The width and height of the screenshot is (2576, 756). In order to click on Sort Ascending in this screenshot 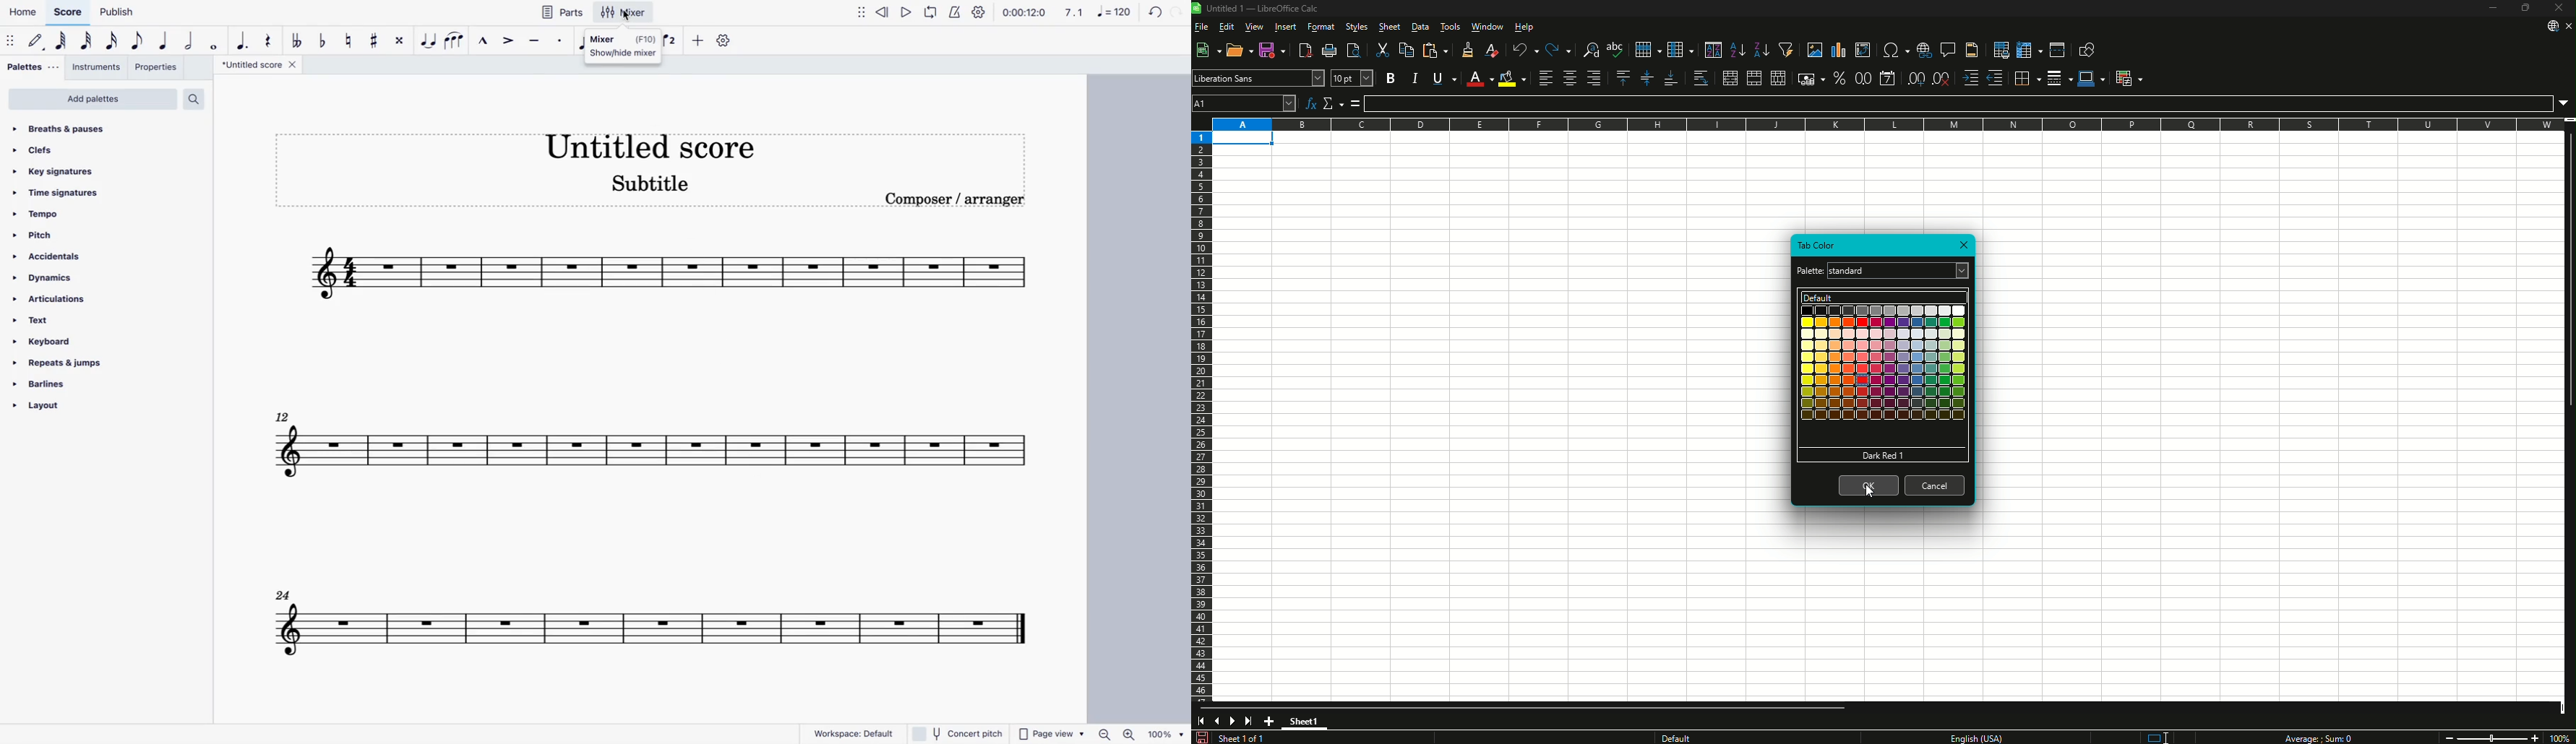, I will do `click(1738, 50)`.